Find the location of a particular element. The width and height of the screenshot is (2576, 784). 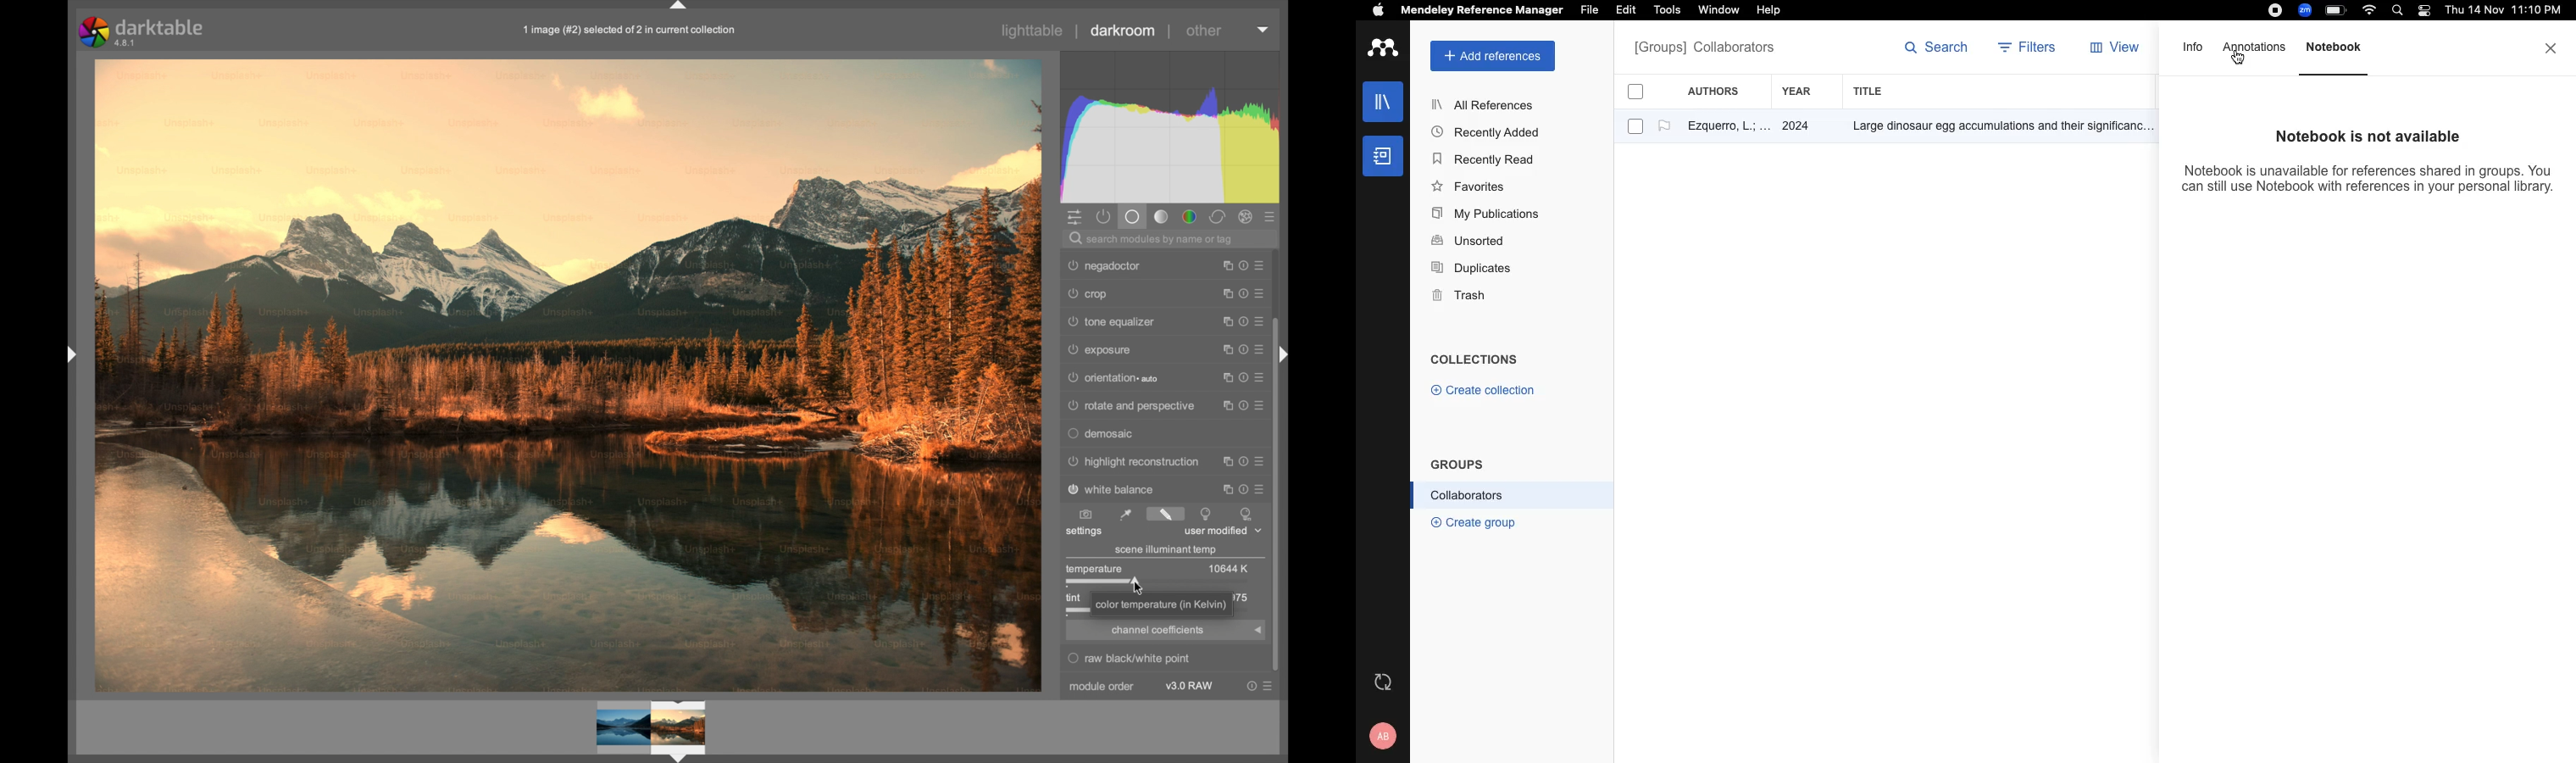

reset parameters is located at coordinates (1244, 486).